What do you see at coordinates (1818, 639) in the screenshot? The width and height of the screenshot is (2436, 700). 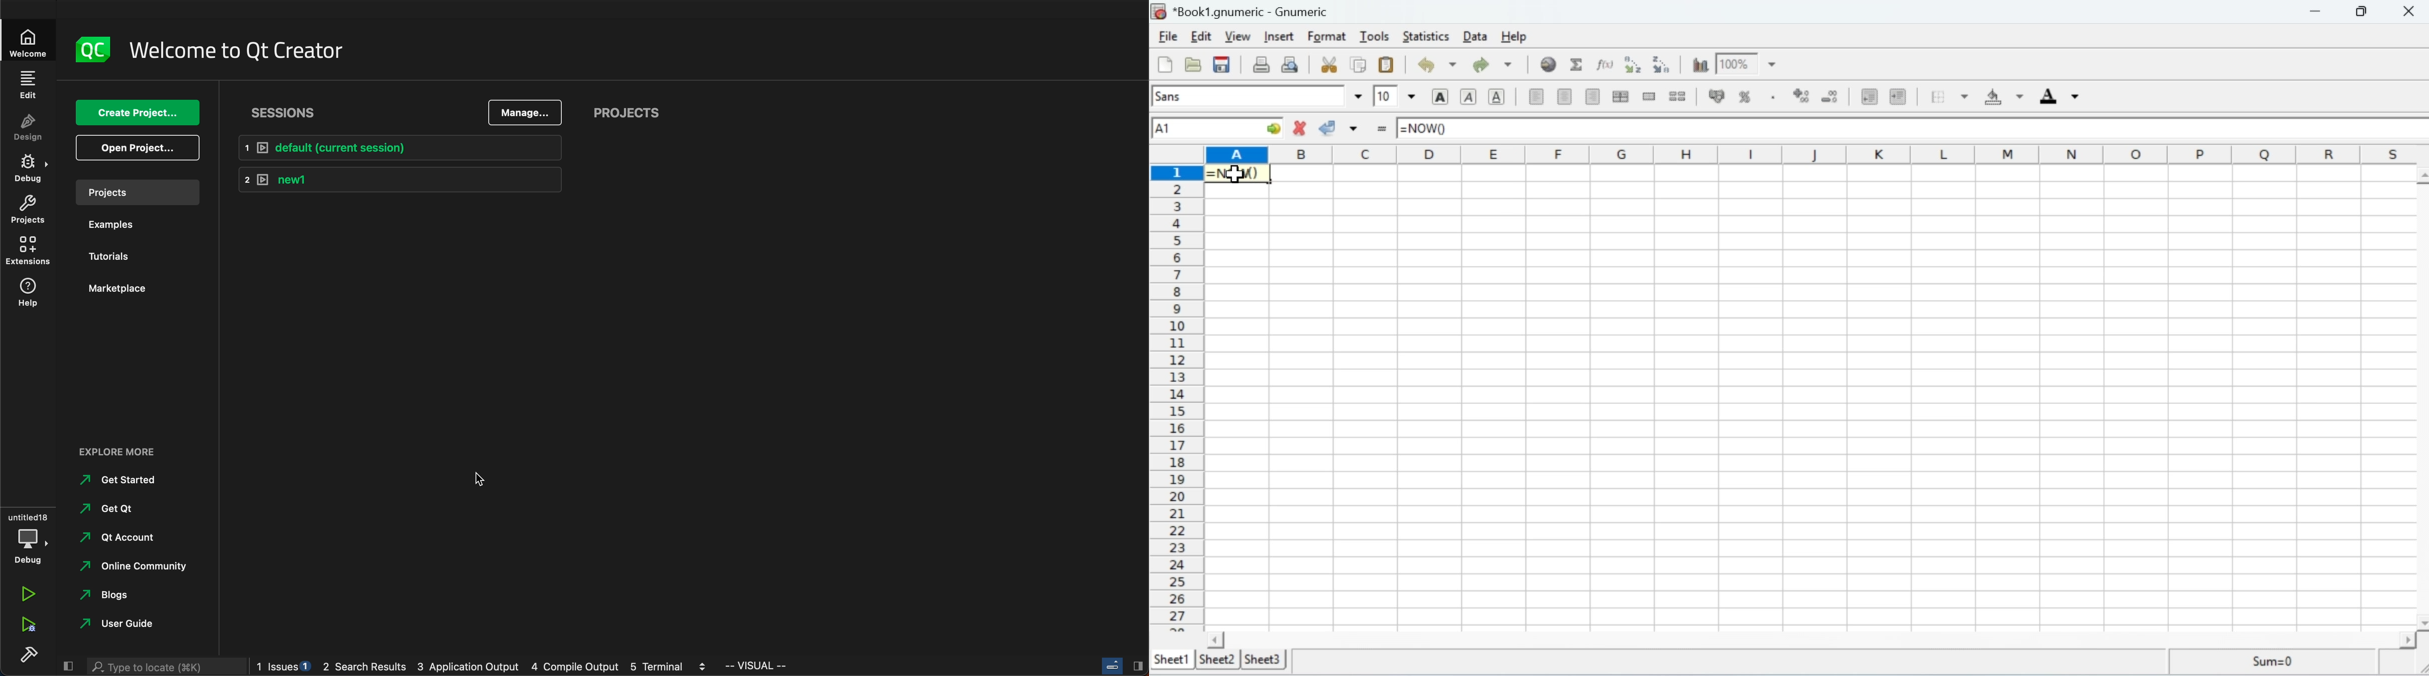 I see `Scroll bar` at bounding box center [1818, 639].